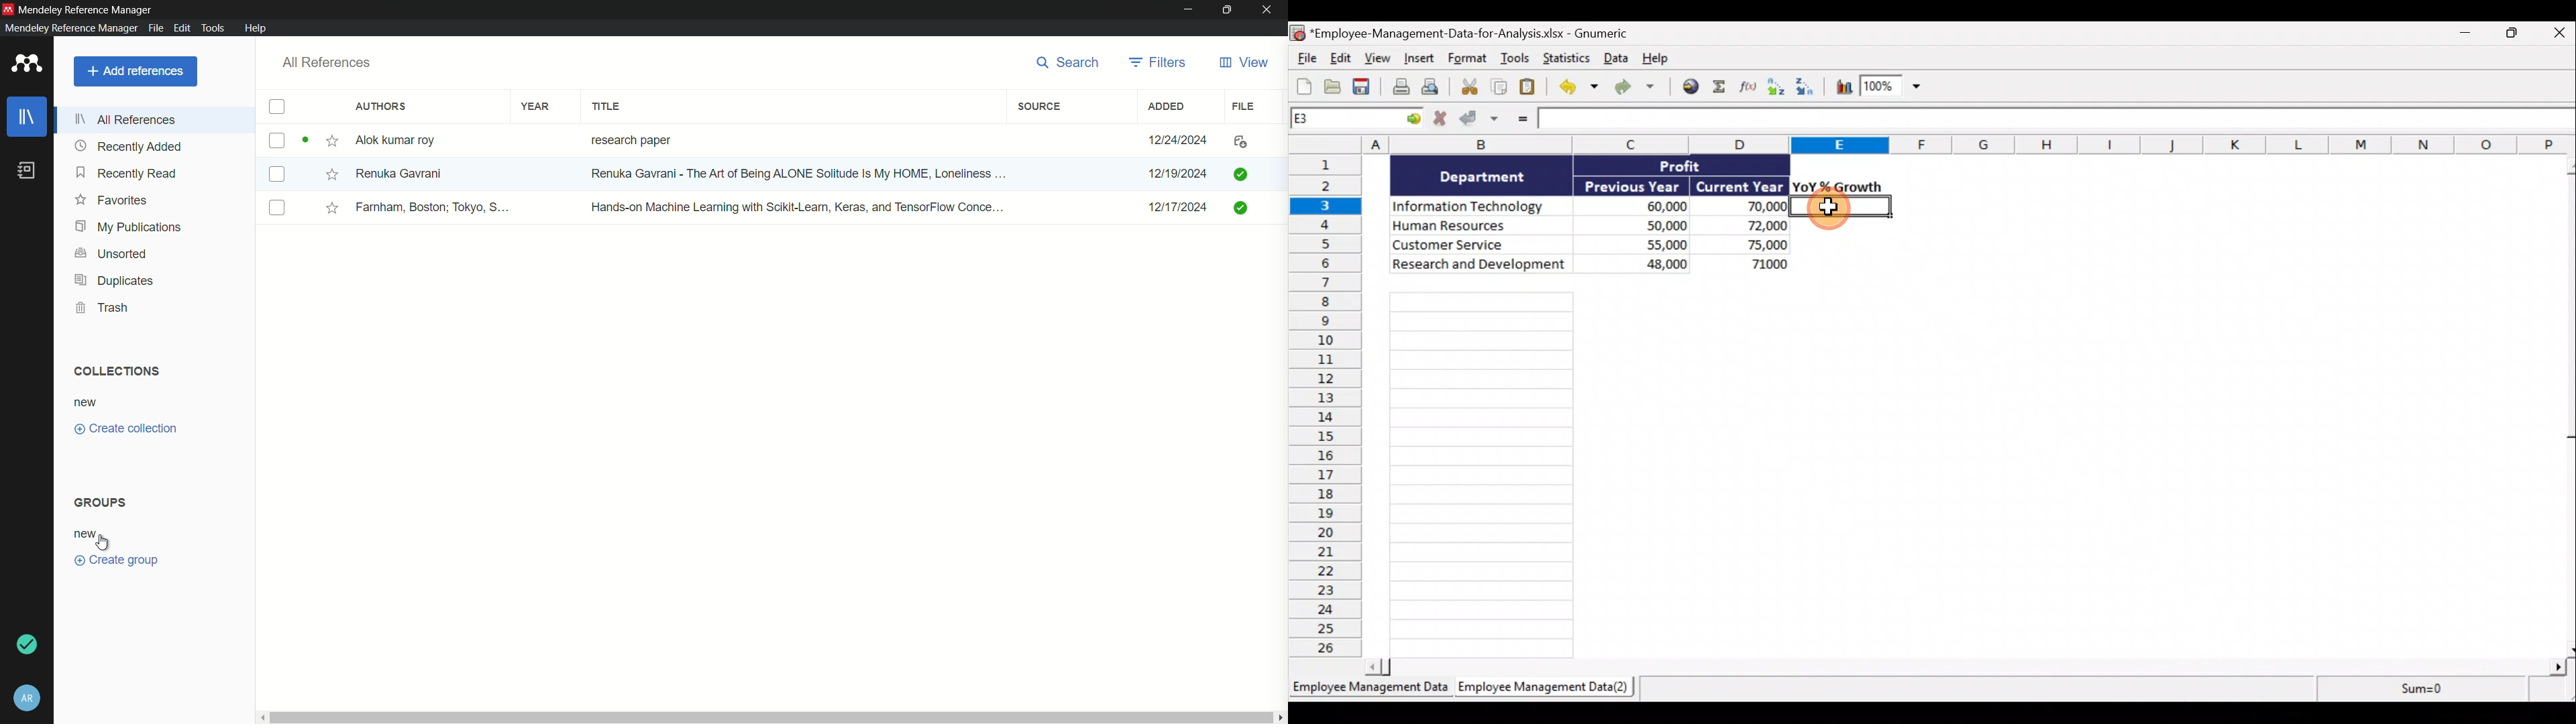 Image resolution: width=2576 pixels, height=728 pixels. What do you see at coordinates (1752, 90) in the screenshot?
I see `Edit a function in the current cell` at bounding box center [1752, 90].